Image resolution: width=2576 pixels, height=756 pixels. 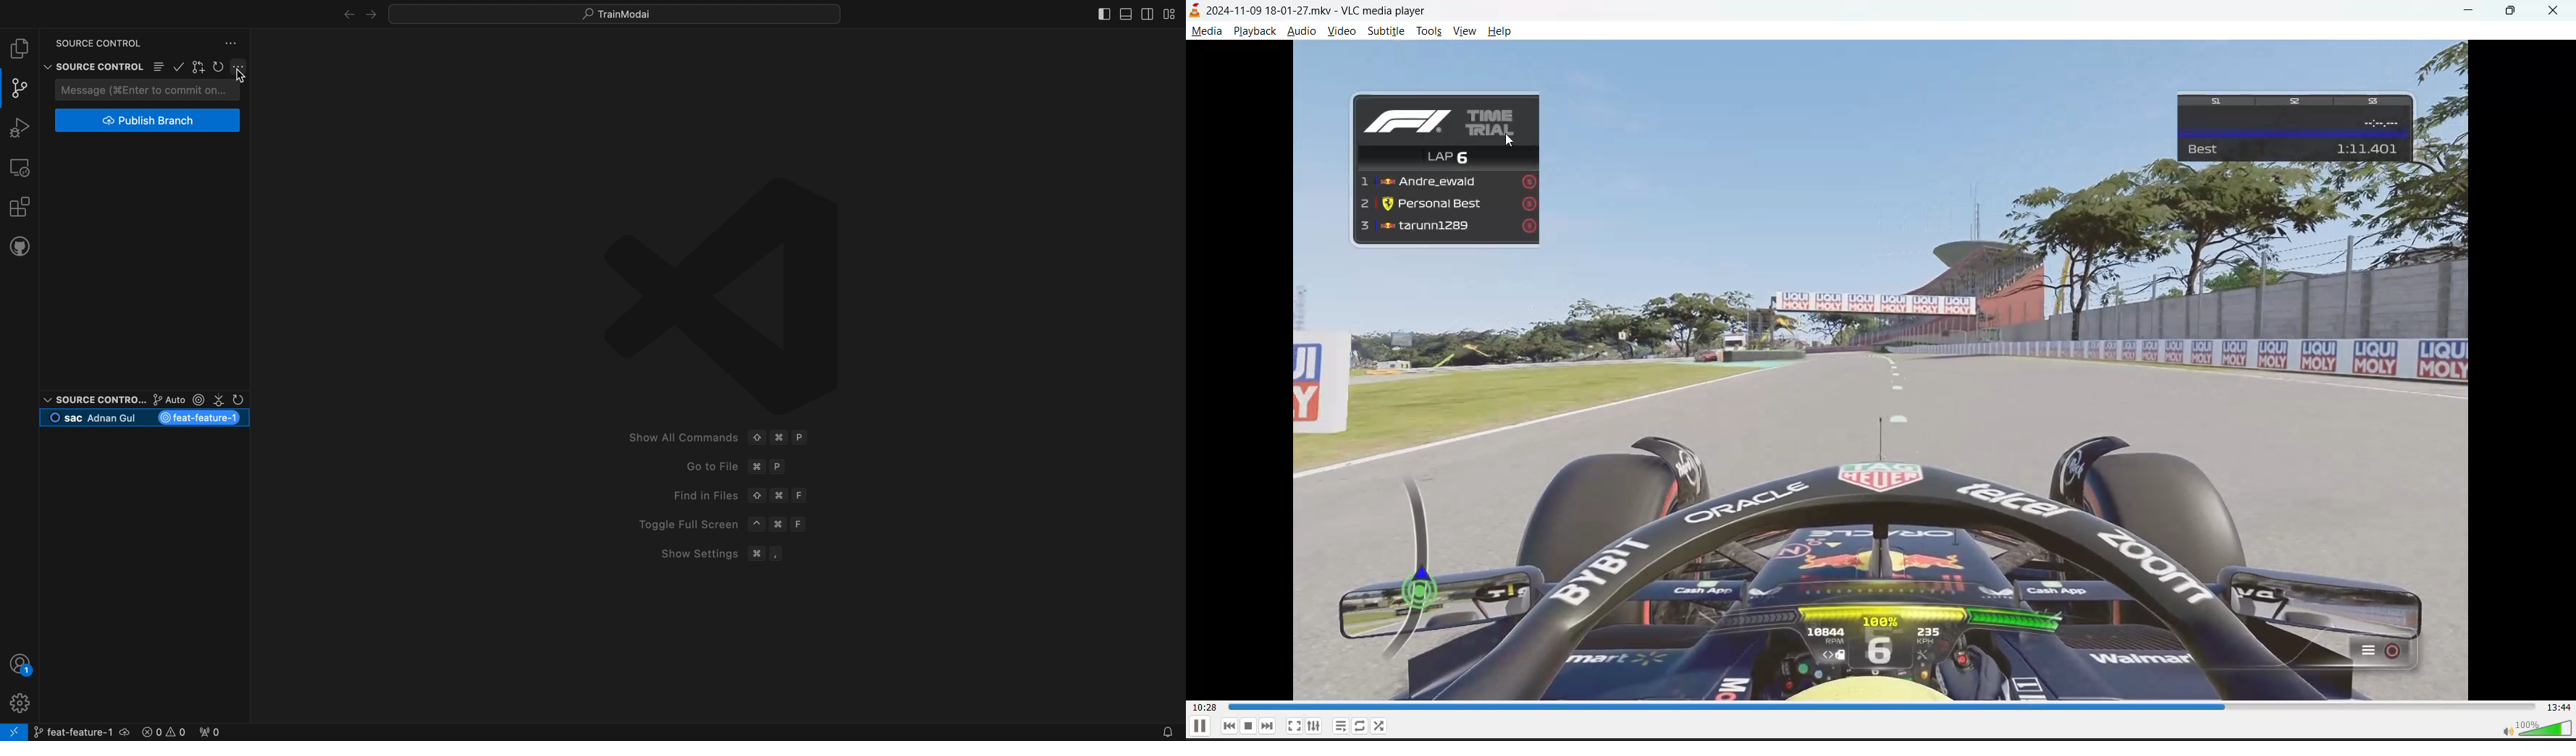 What do you see at coordinates (1501, 30) in the screenshot?
I see `help` at bounding box center [1501, 30].